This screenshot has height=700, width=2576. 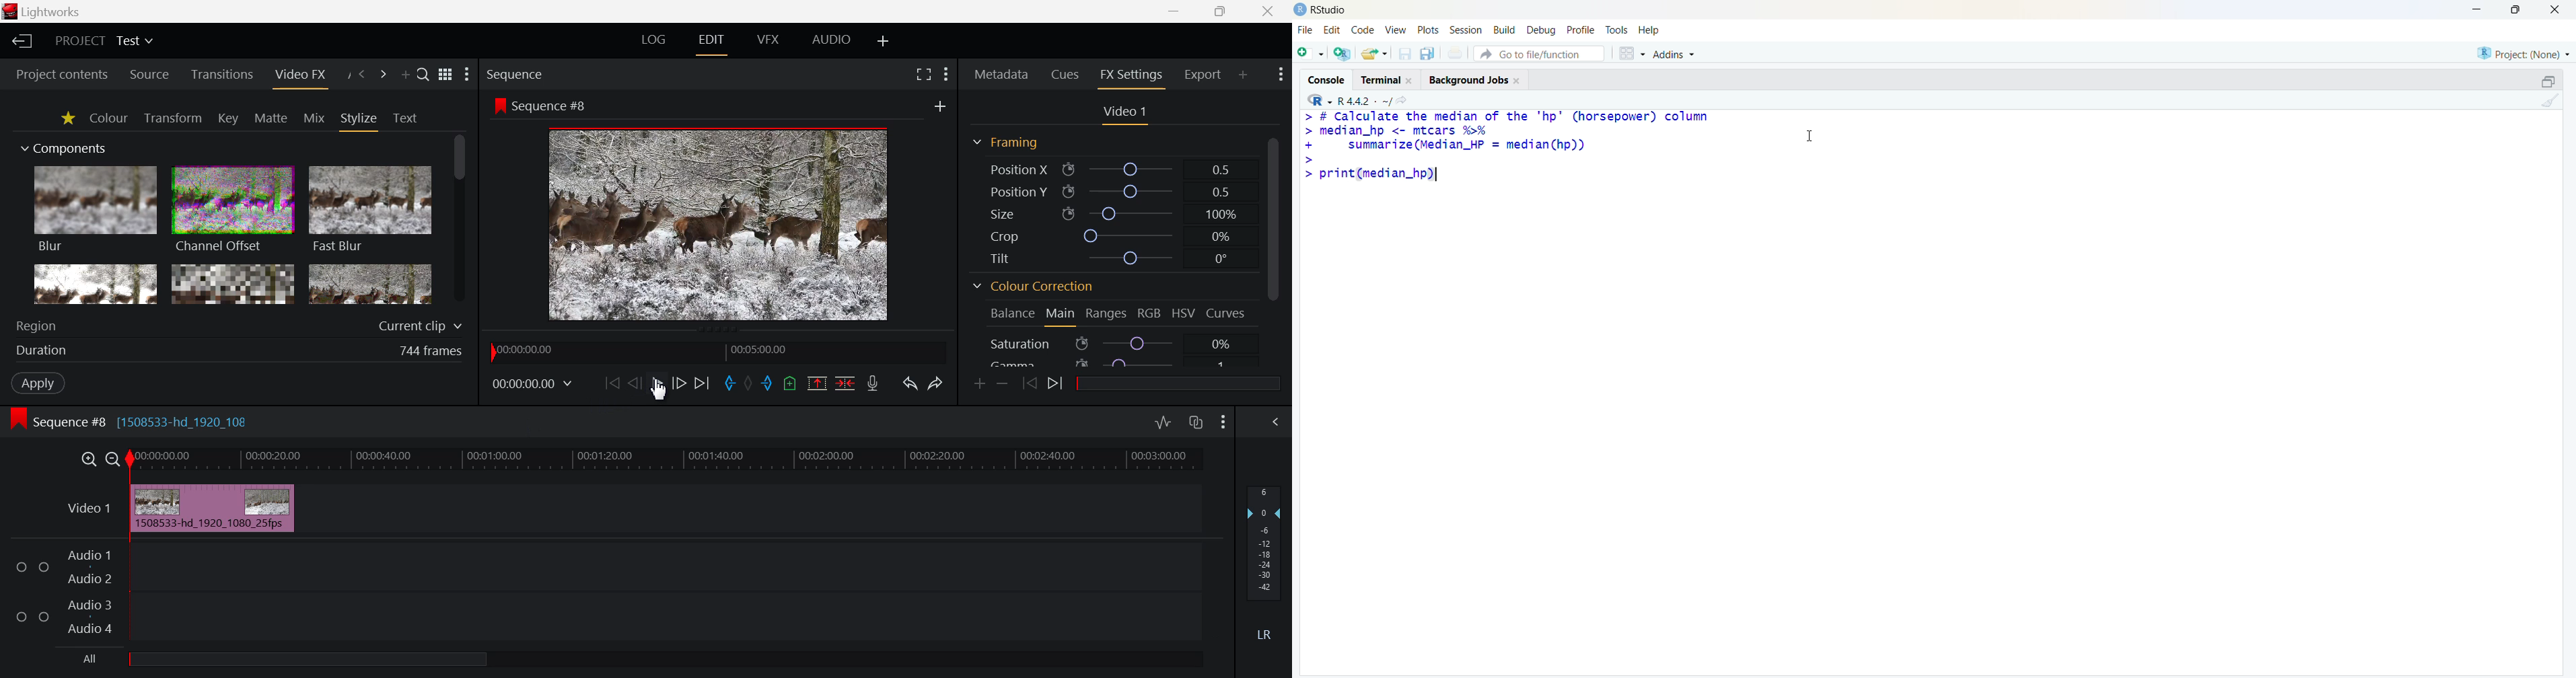 What do you see at coordinates (1319, 100) in the screenshot?
I see `R` at bounding box center [1319, 100].